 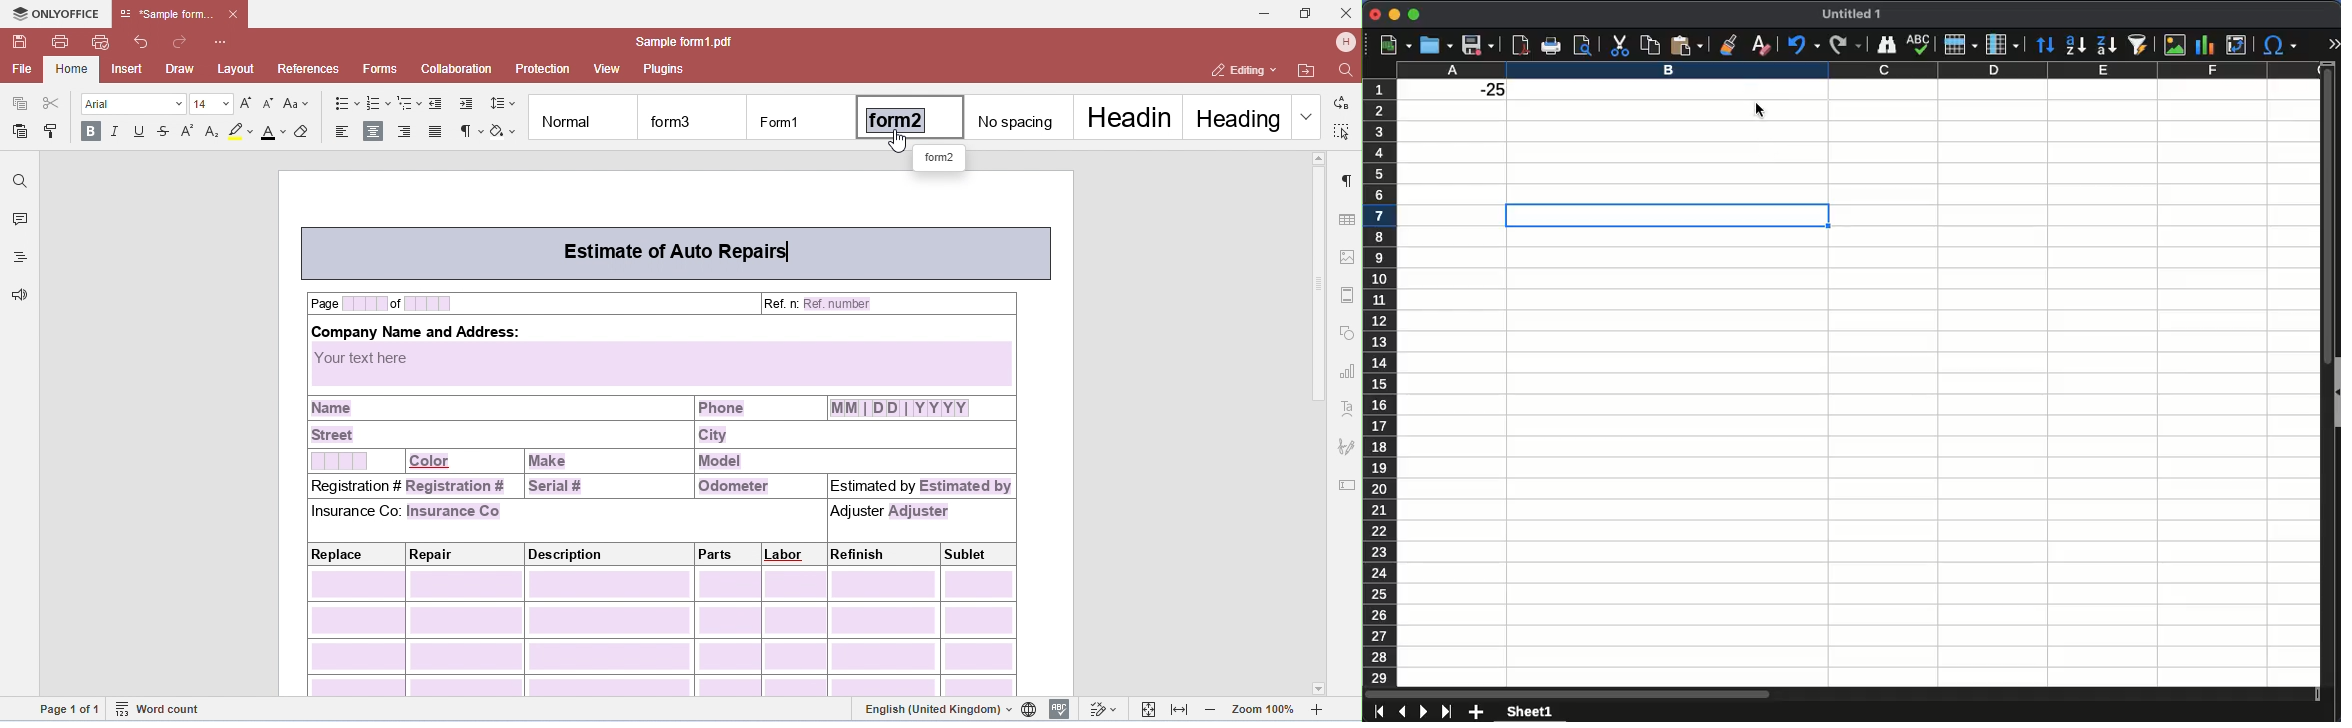 I want to click on -25, so click(x=1483, y=90).